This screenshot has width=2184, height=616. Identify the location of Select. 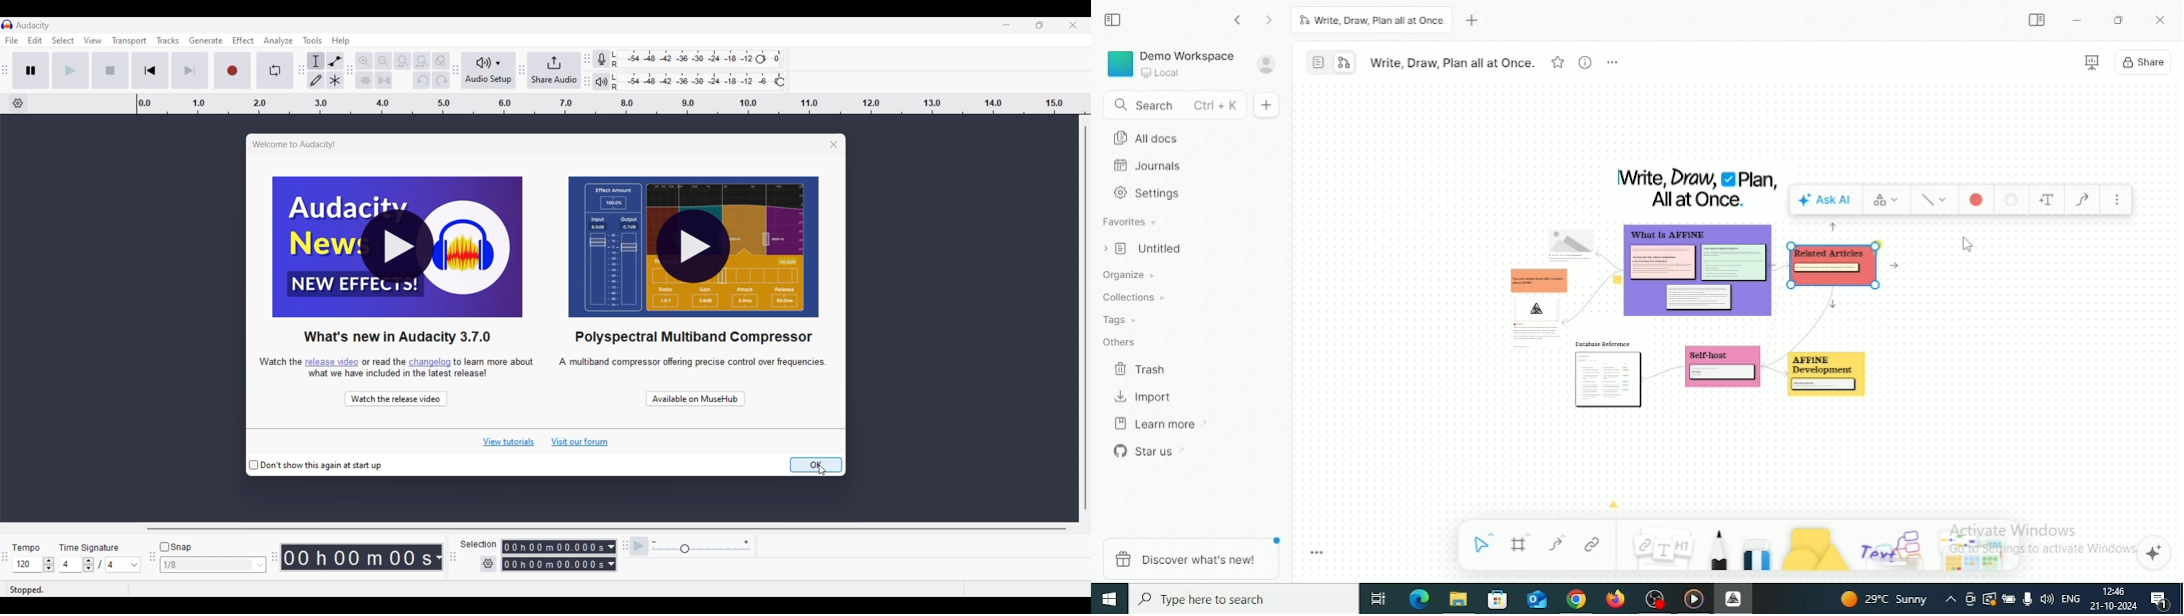
(1485, 542).